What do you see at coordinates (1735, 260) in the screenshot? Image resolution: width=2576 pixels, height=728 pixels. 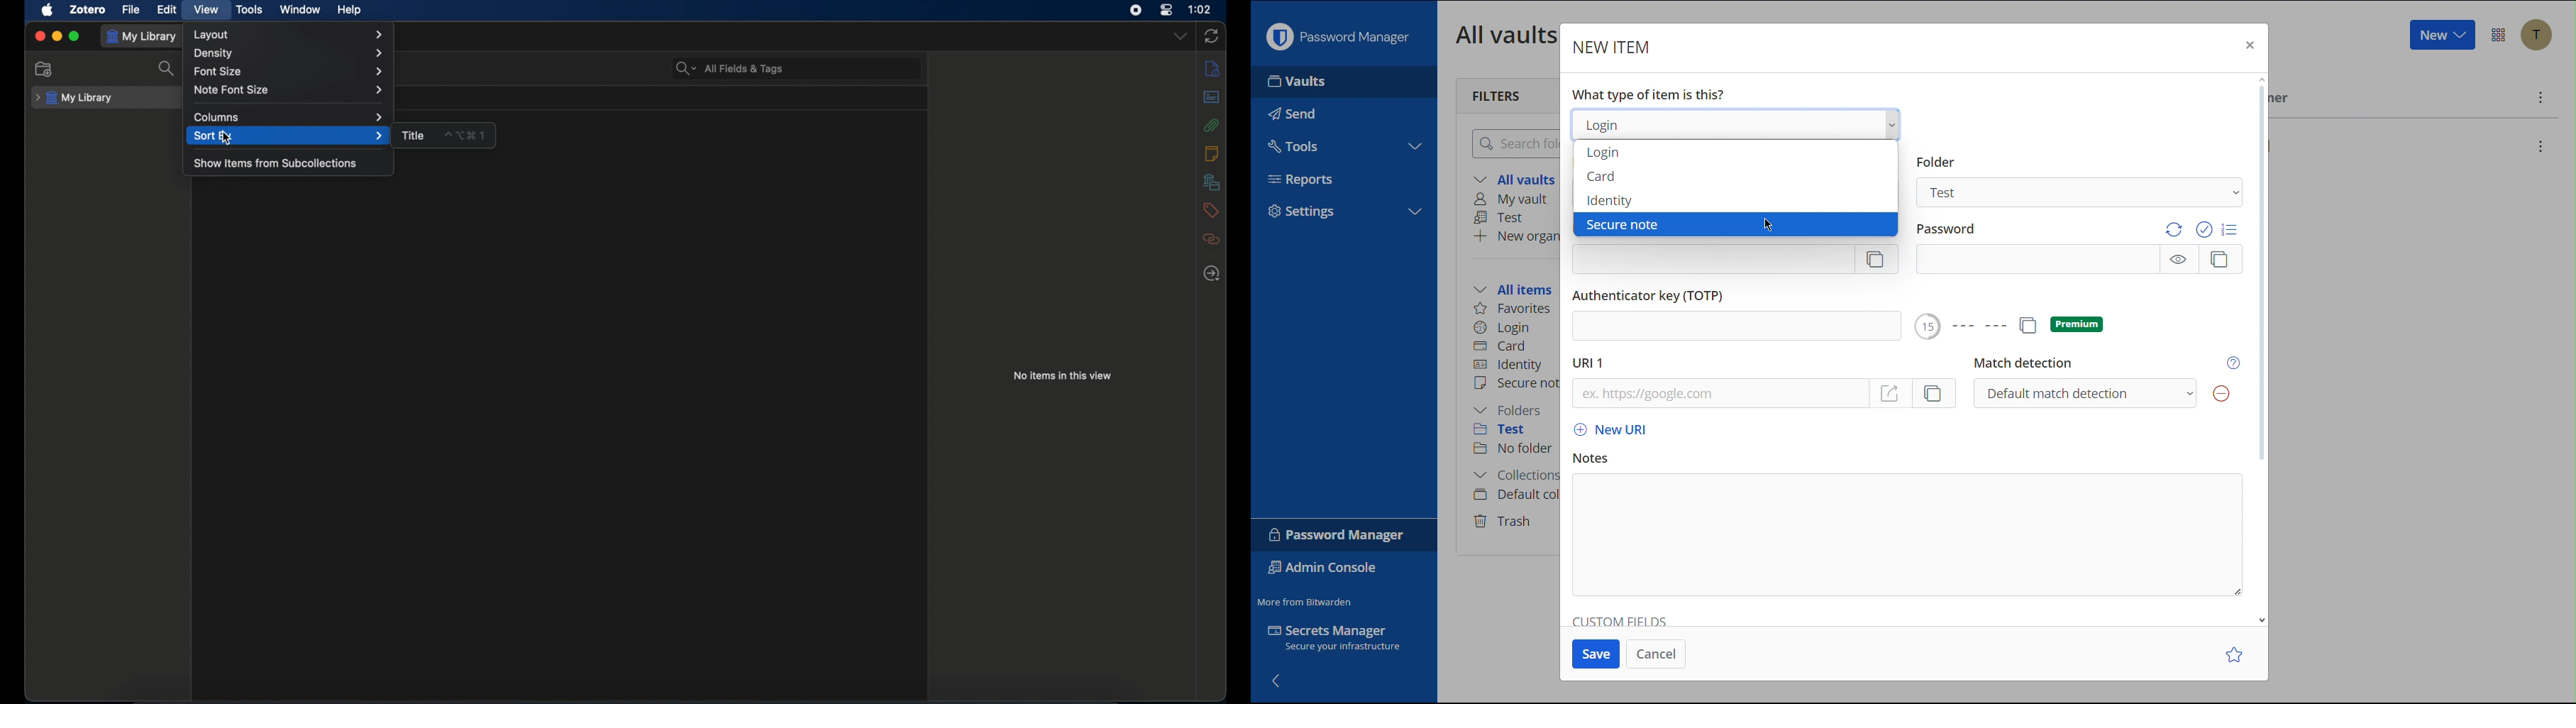 I see `Username` at bounding box center [1735, 260].